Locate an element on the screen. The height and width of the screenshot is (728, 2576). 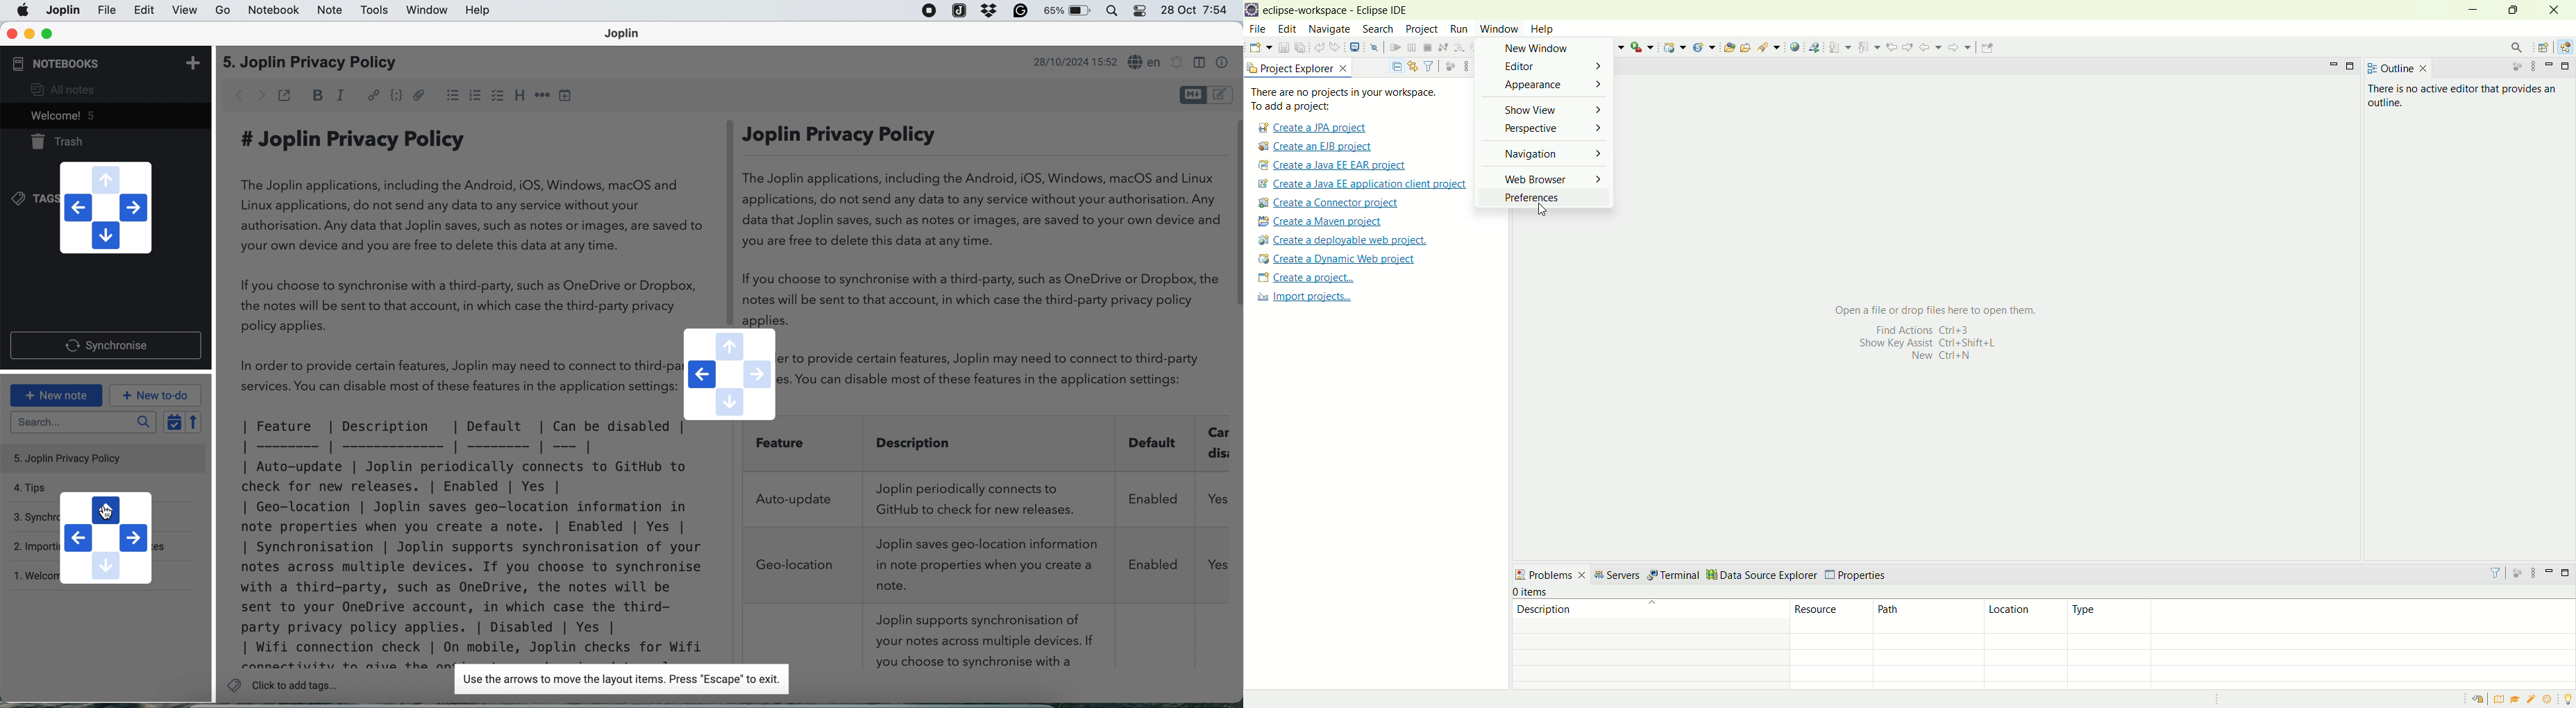
dropbox is located at coordinates (987, 11).